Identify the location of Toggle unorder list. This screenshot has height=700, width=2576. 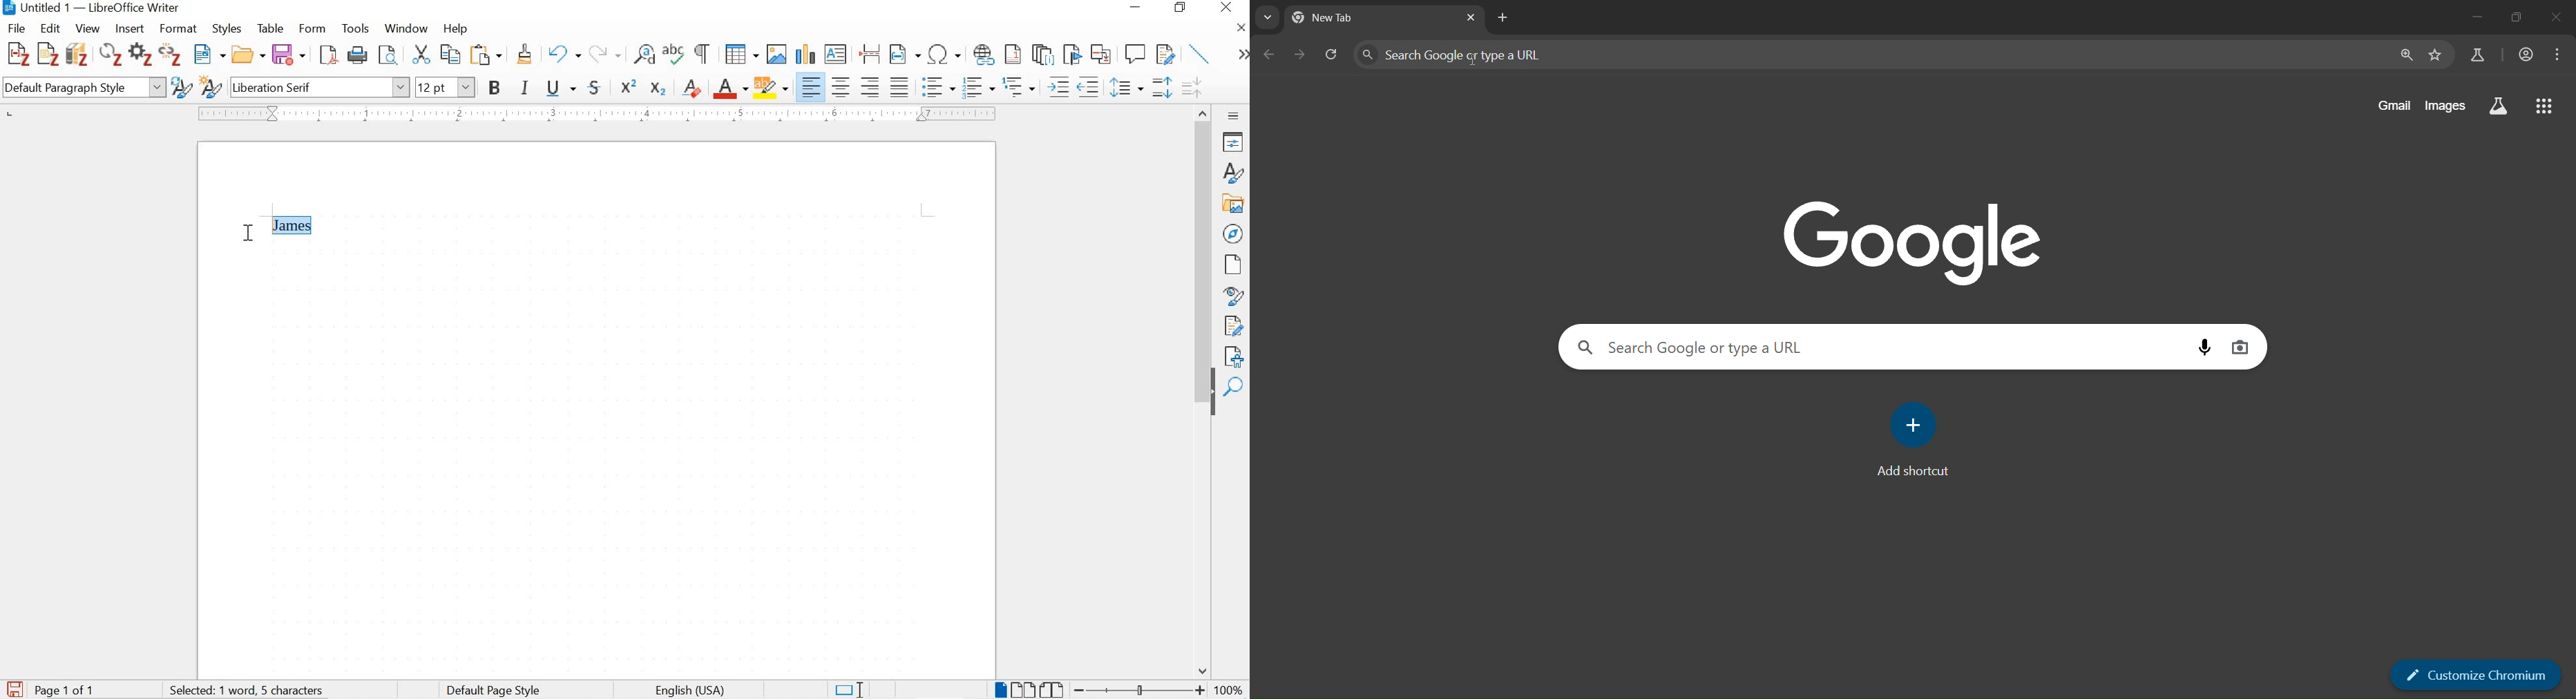
(937, 85).